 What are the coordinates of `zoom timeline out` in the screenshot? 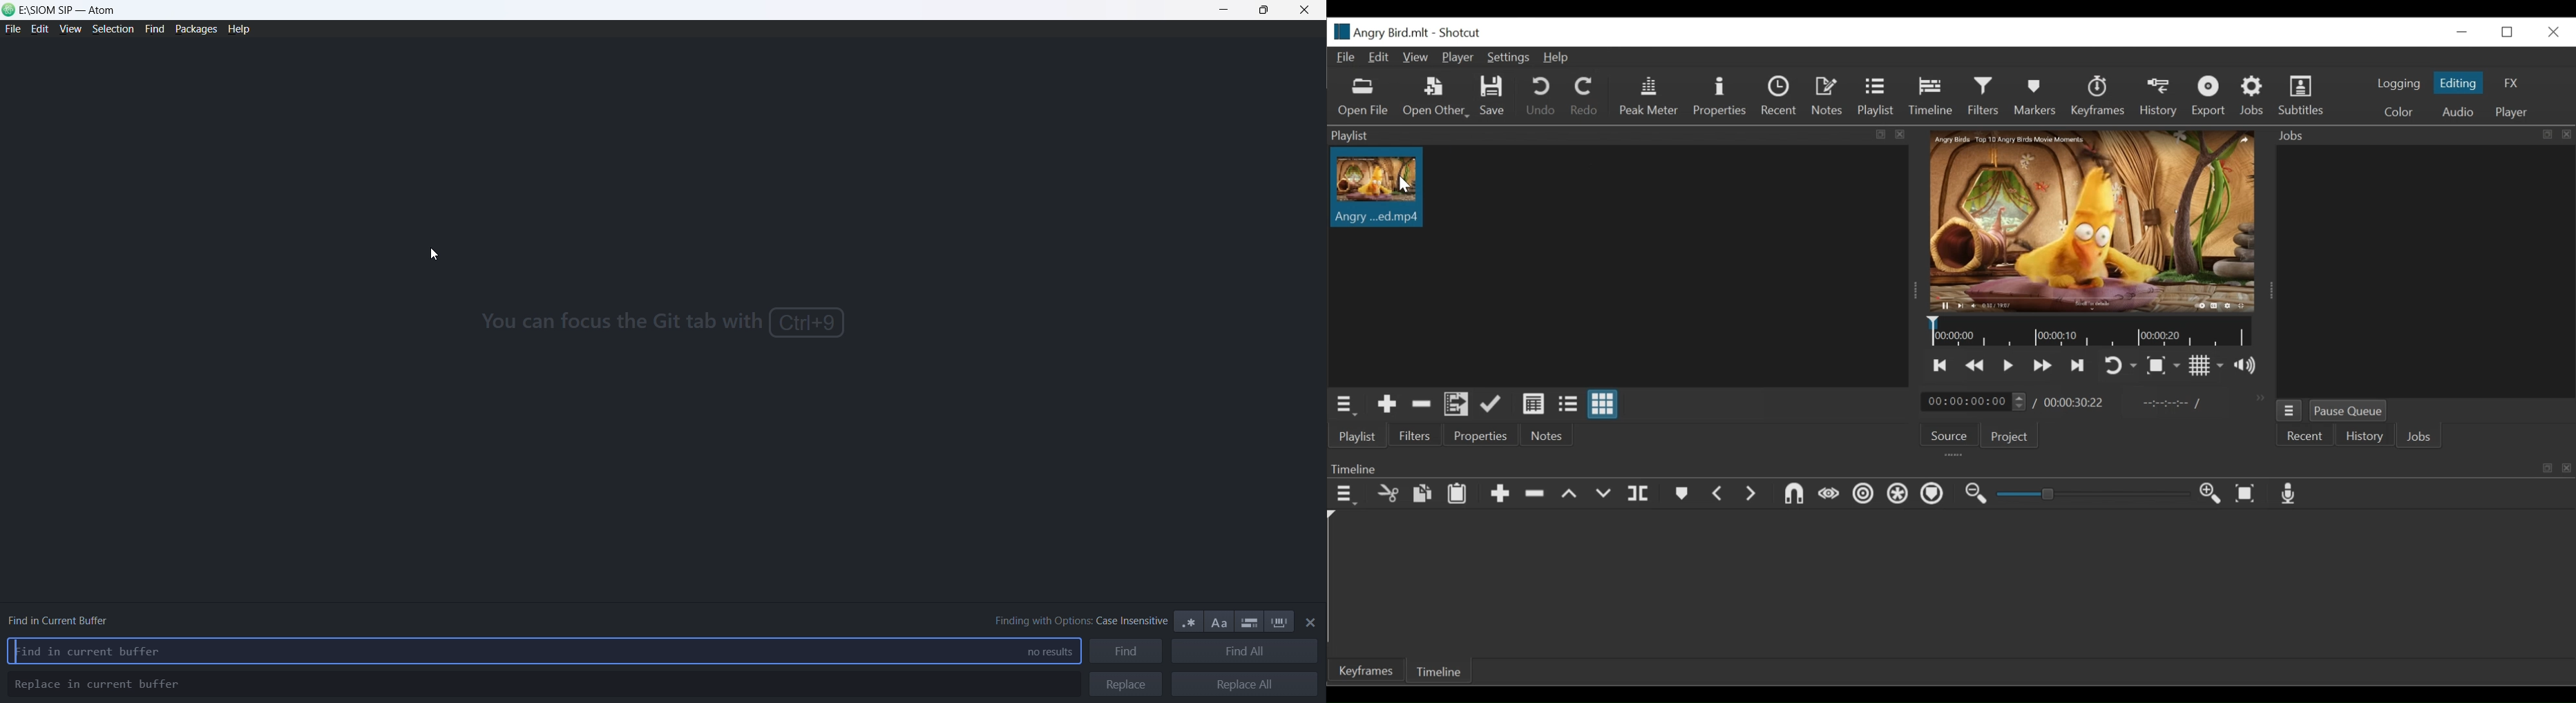 It's located at (1978, 495).